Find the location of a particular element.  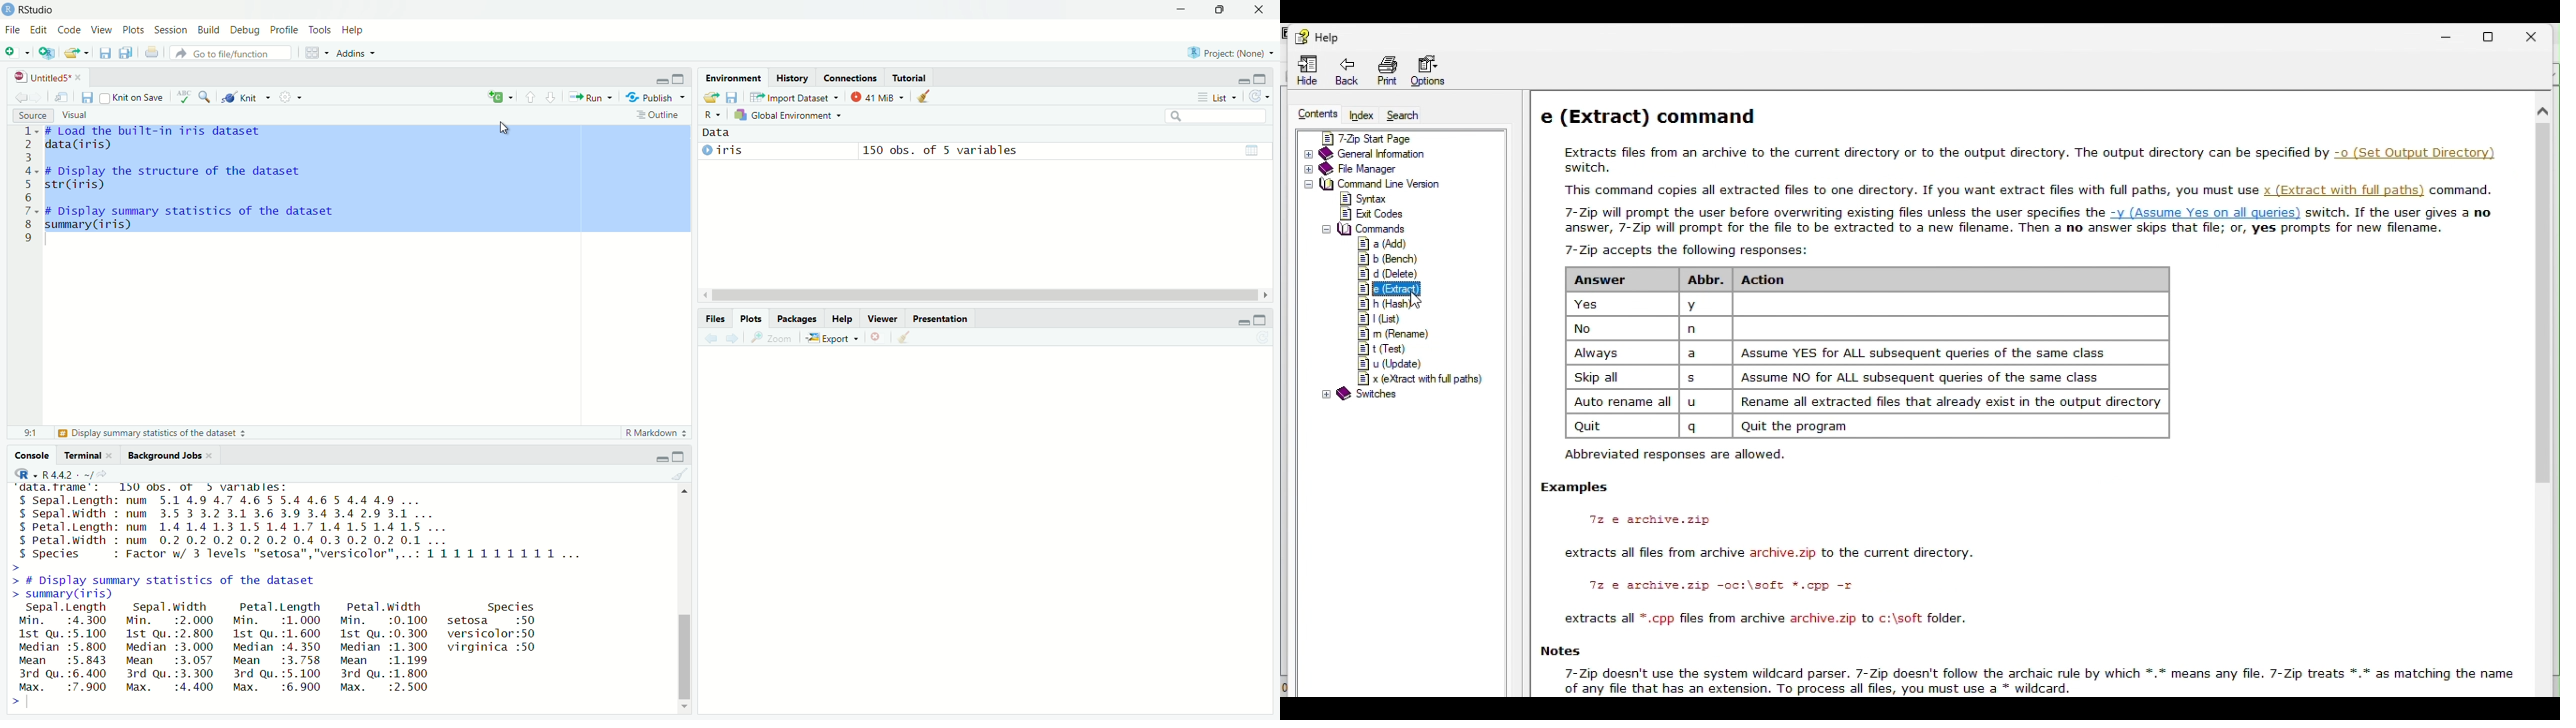

Open new file is located at coordinates (17, 52).